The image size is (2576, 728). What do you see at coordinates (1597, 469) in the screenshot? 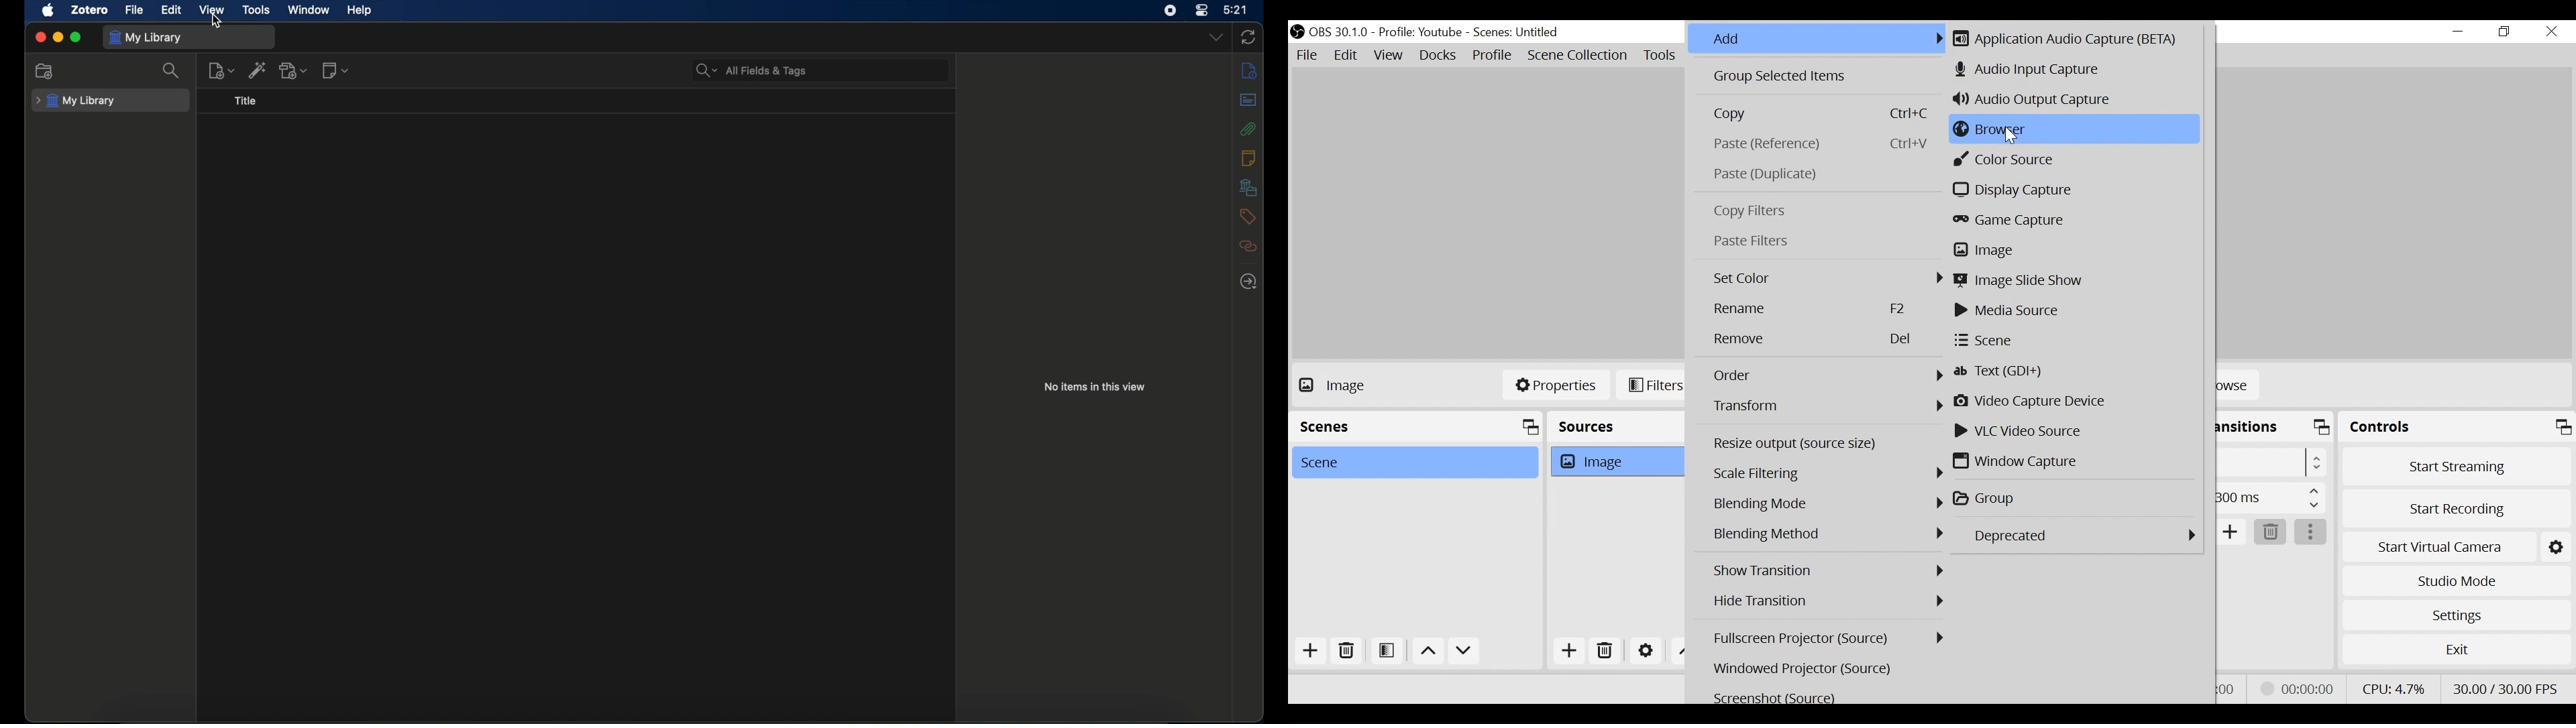
I see `Image` at bounding box center [1597, 469].